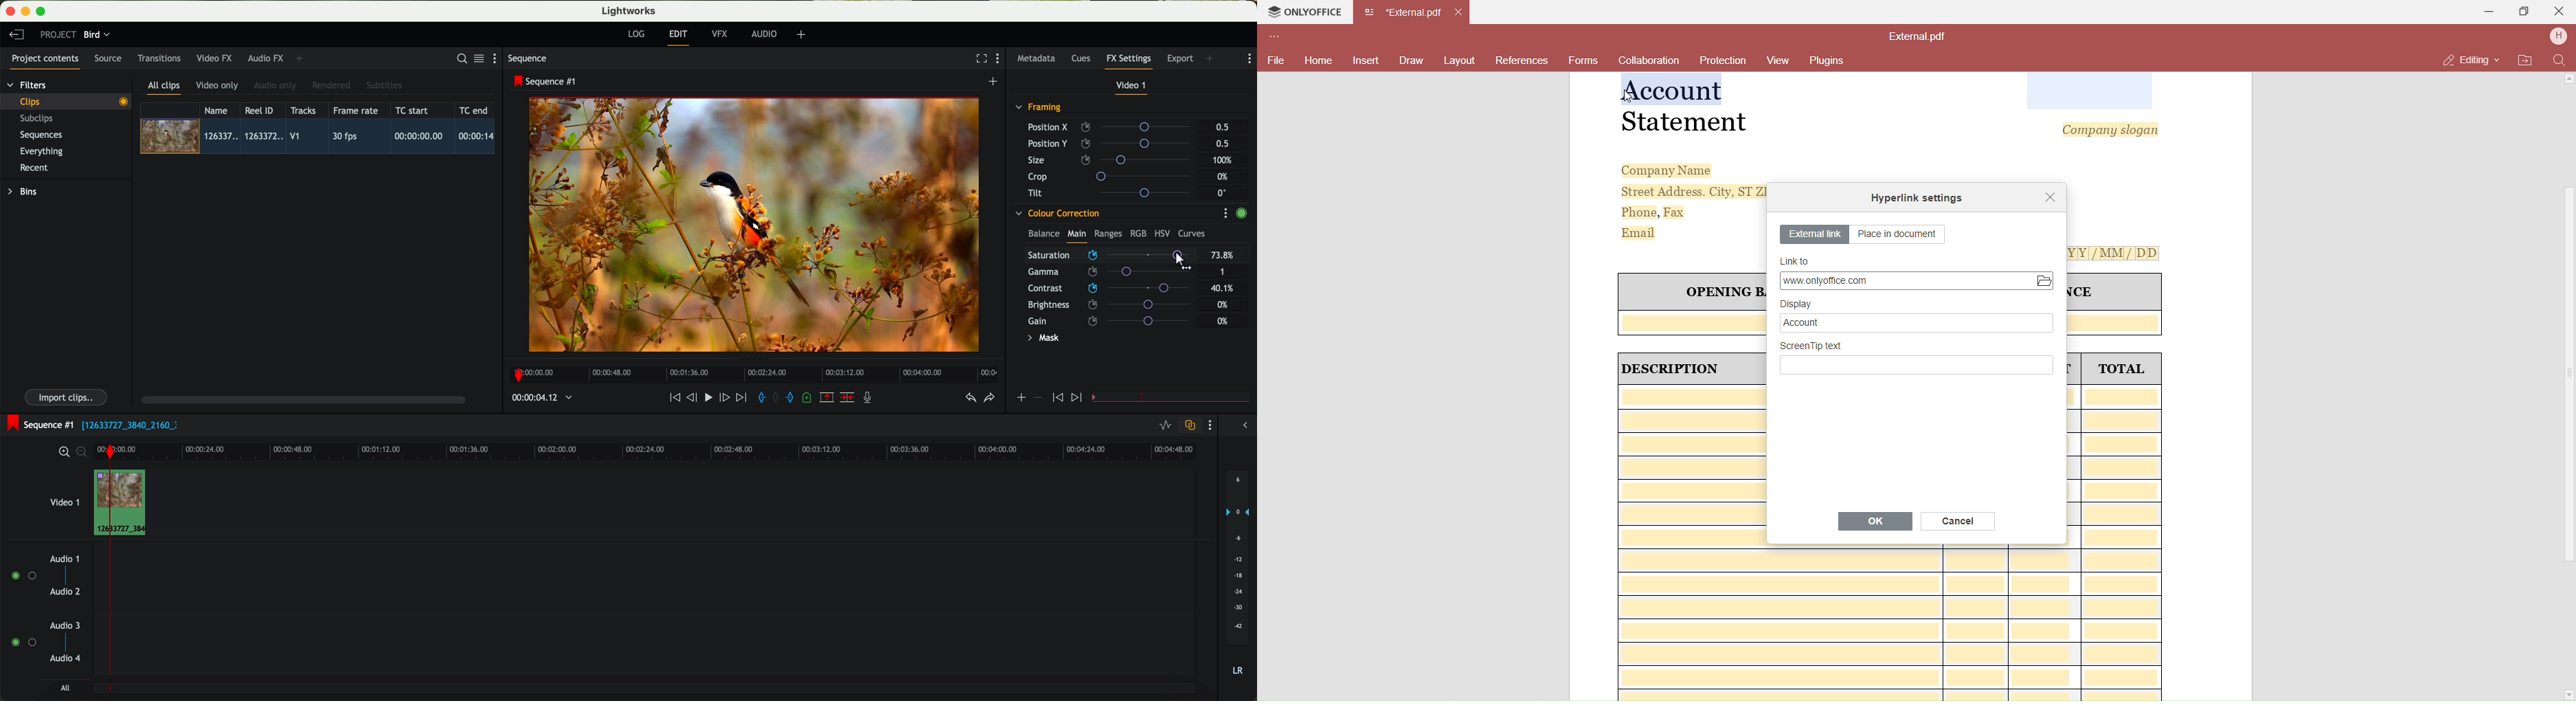 The image size is (2576, 728). Describe the element at coordinates (1209, 425) in the screenshot. I see `show settings menu` at that location.